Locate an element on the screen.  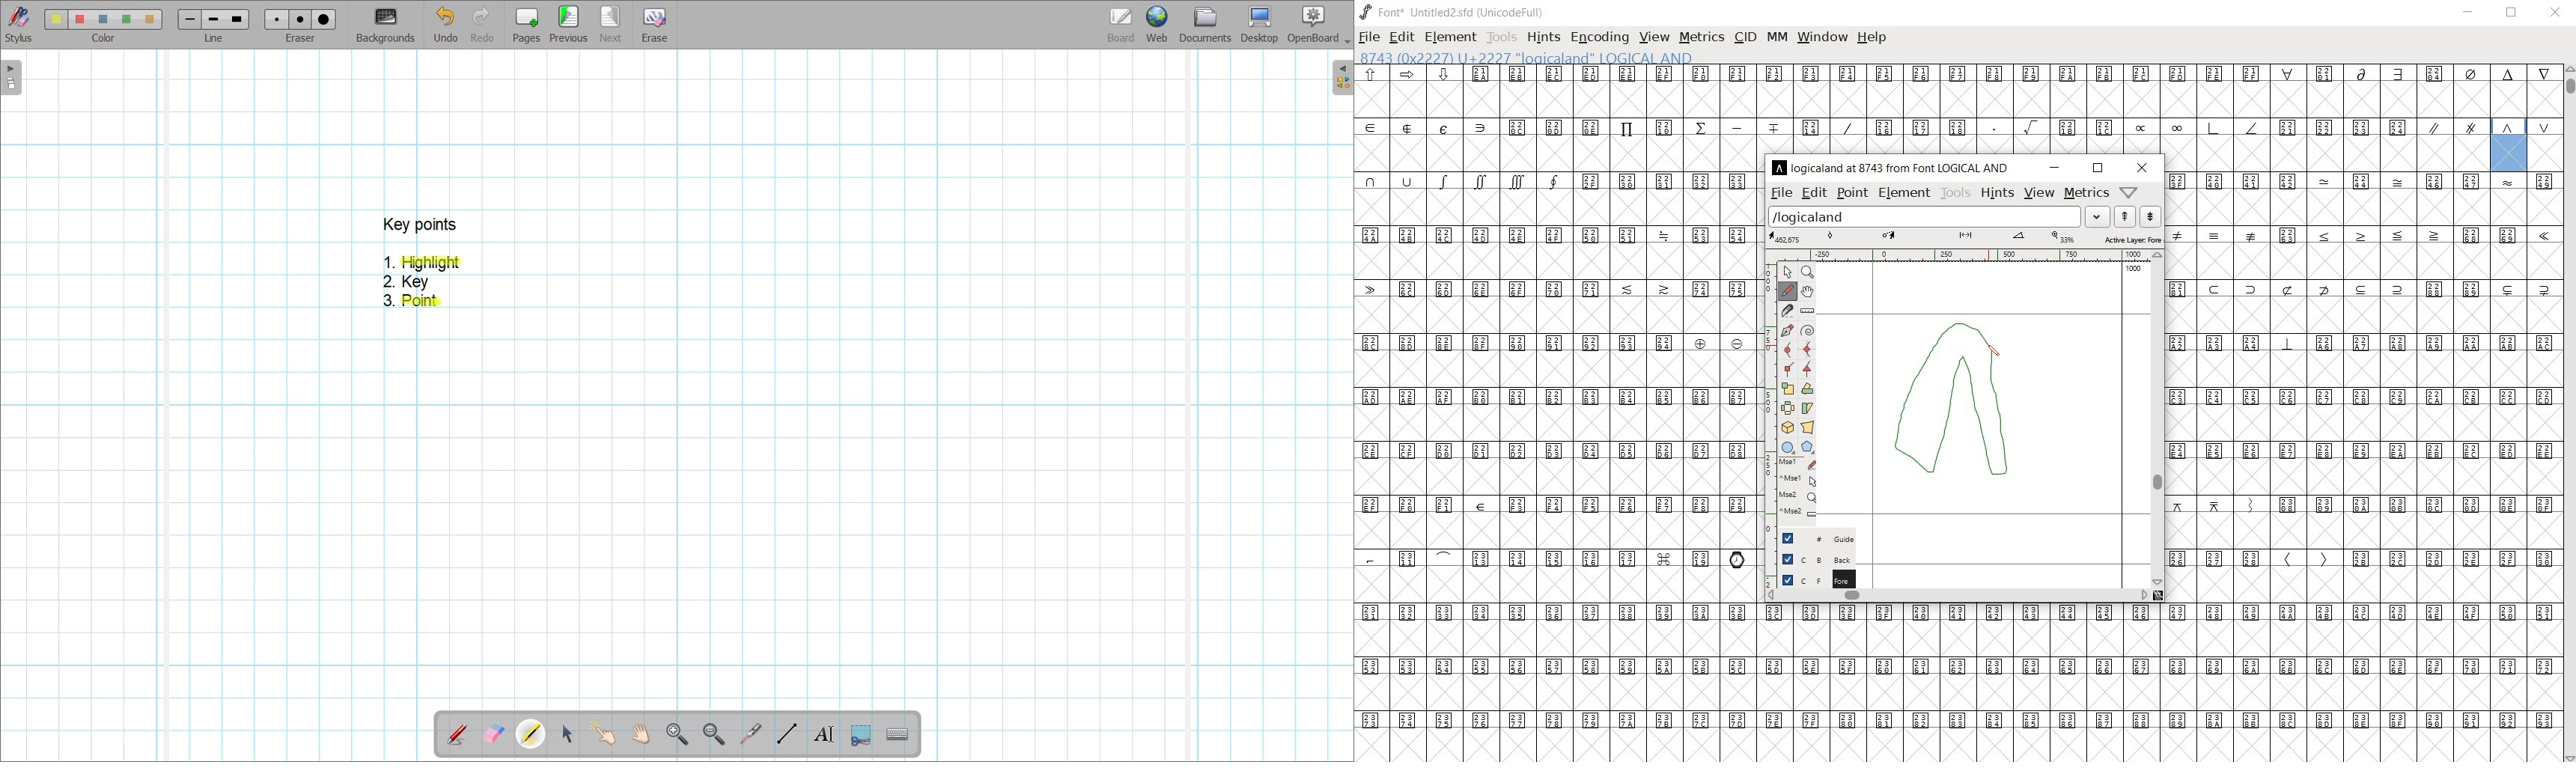
point is located at coordinates (1852, 193).